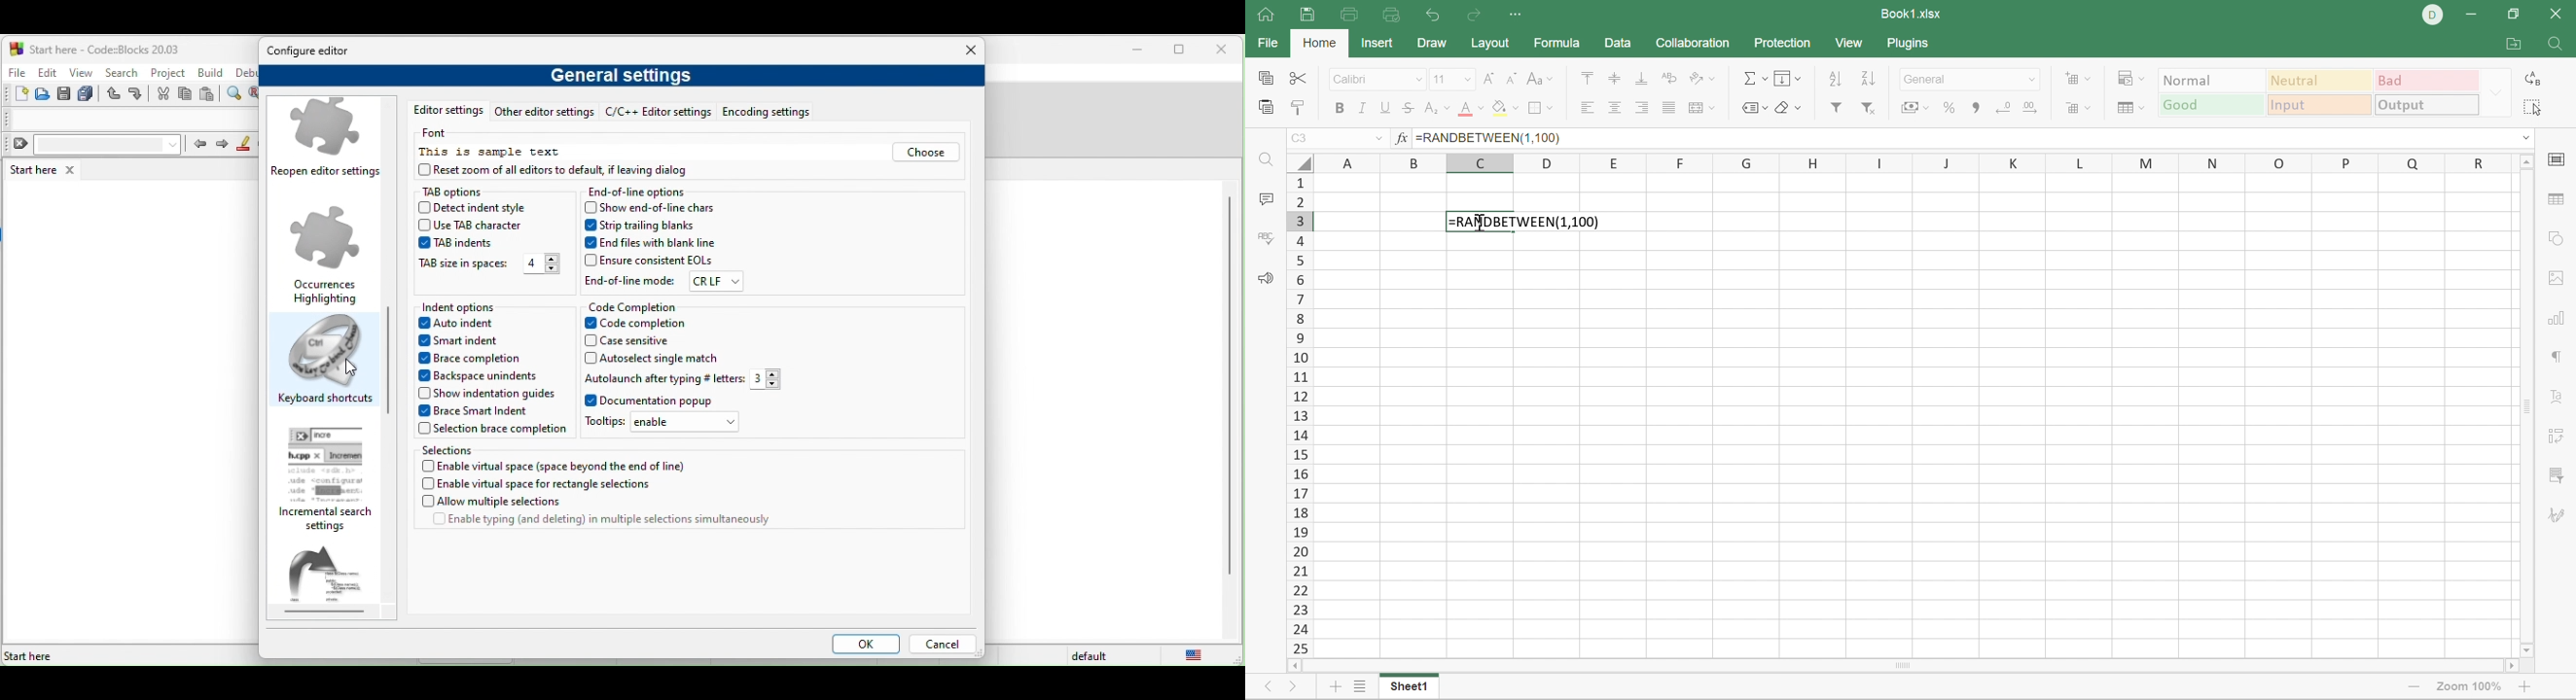  Describe the element at coordinates (2426, 80) in the screenshot. I see `Bad` at that location.